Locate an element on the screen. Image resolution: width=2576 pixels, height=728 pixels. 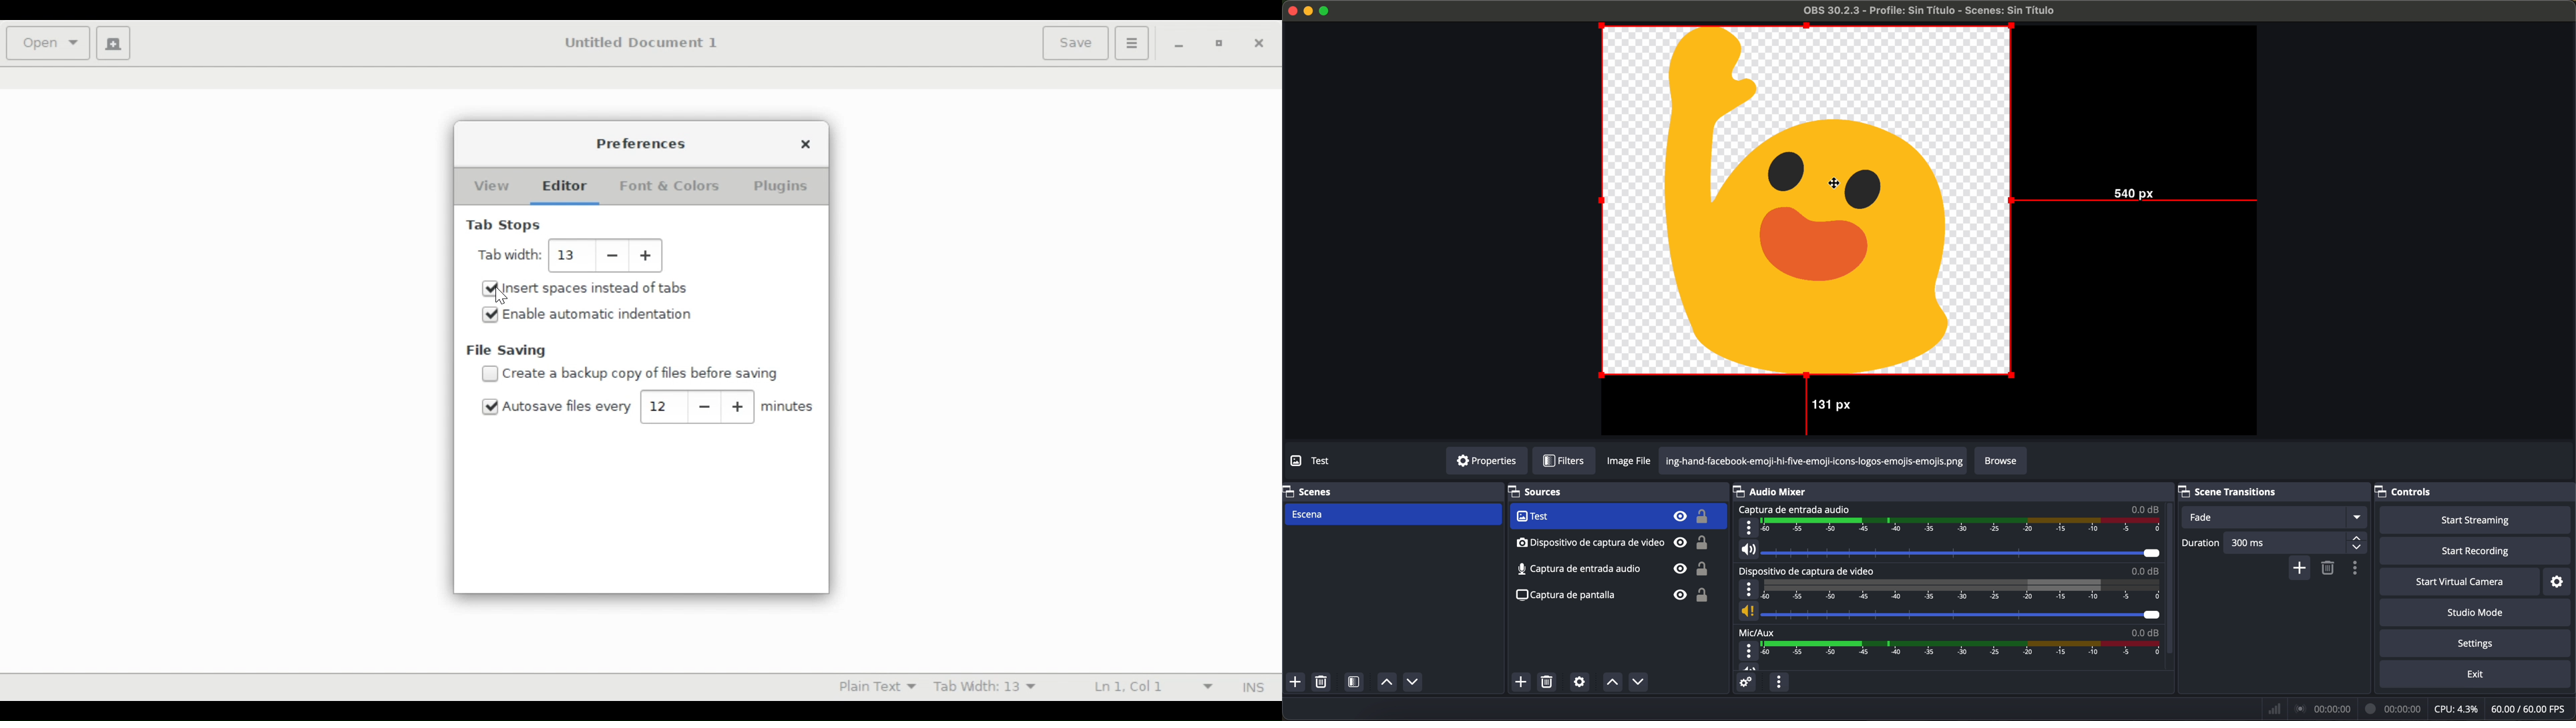
remove selected source is located at coordinates (1549, 682).